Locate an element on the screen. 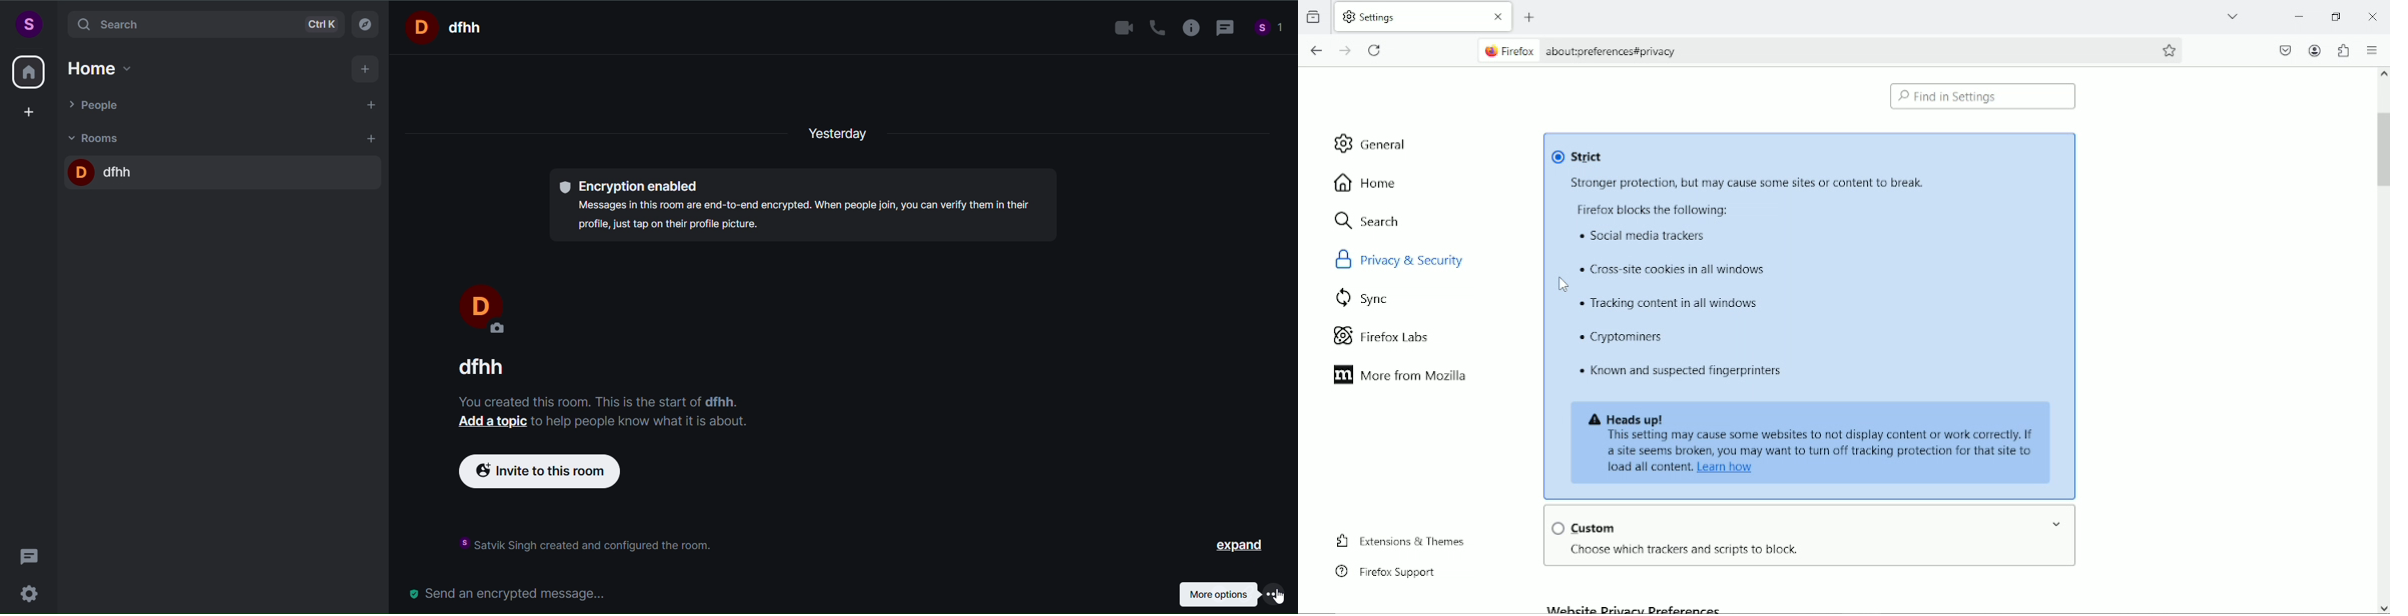  people is located at coordinates (97, 104).